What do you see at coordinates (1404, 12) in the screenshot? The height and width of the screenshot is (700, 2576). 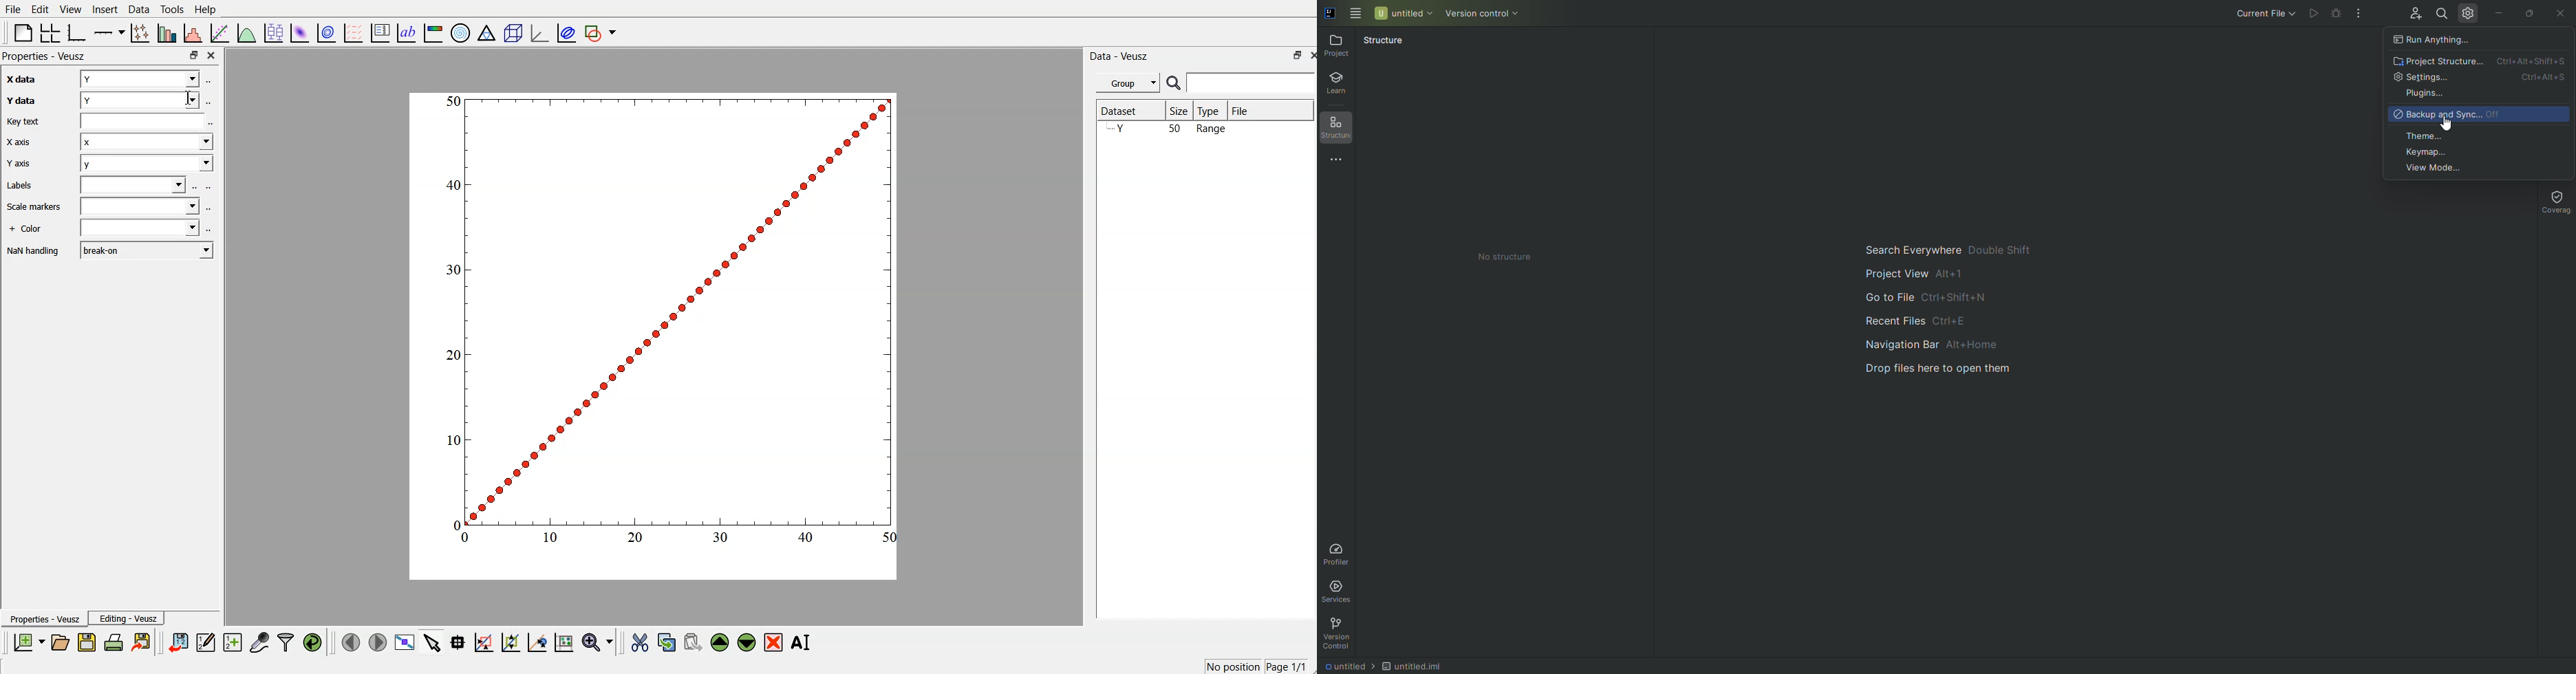 I see `Untitled` at bounding box center [1404, 12].